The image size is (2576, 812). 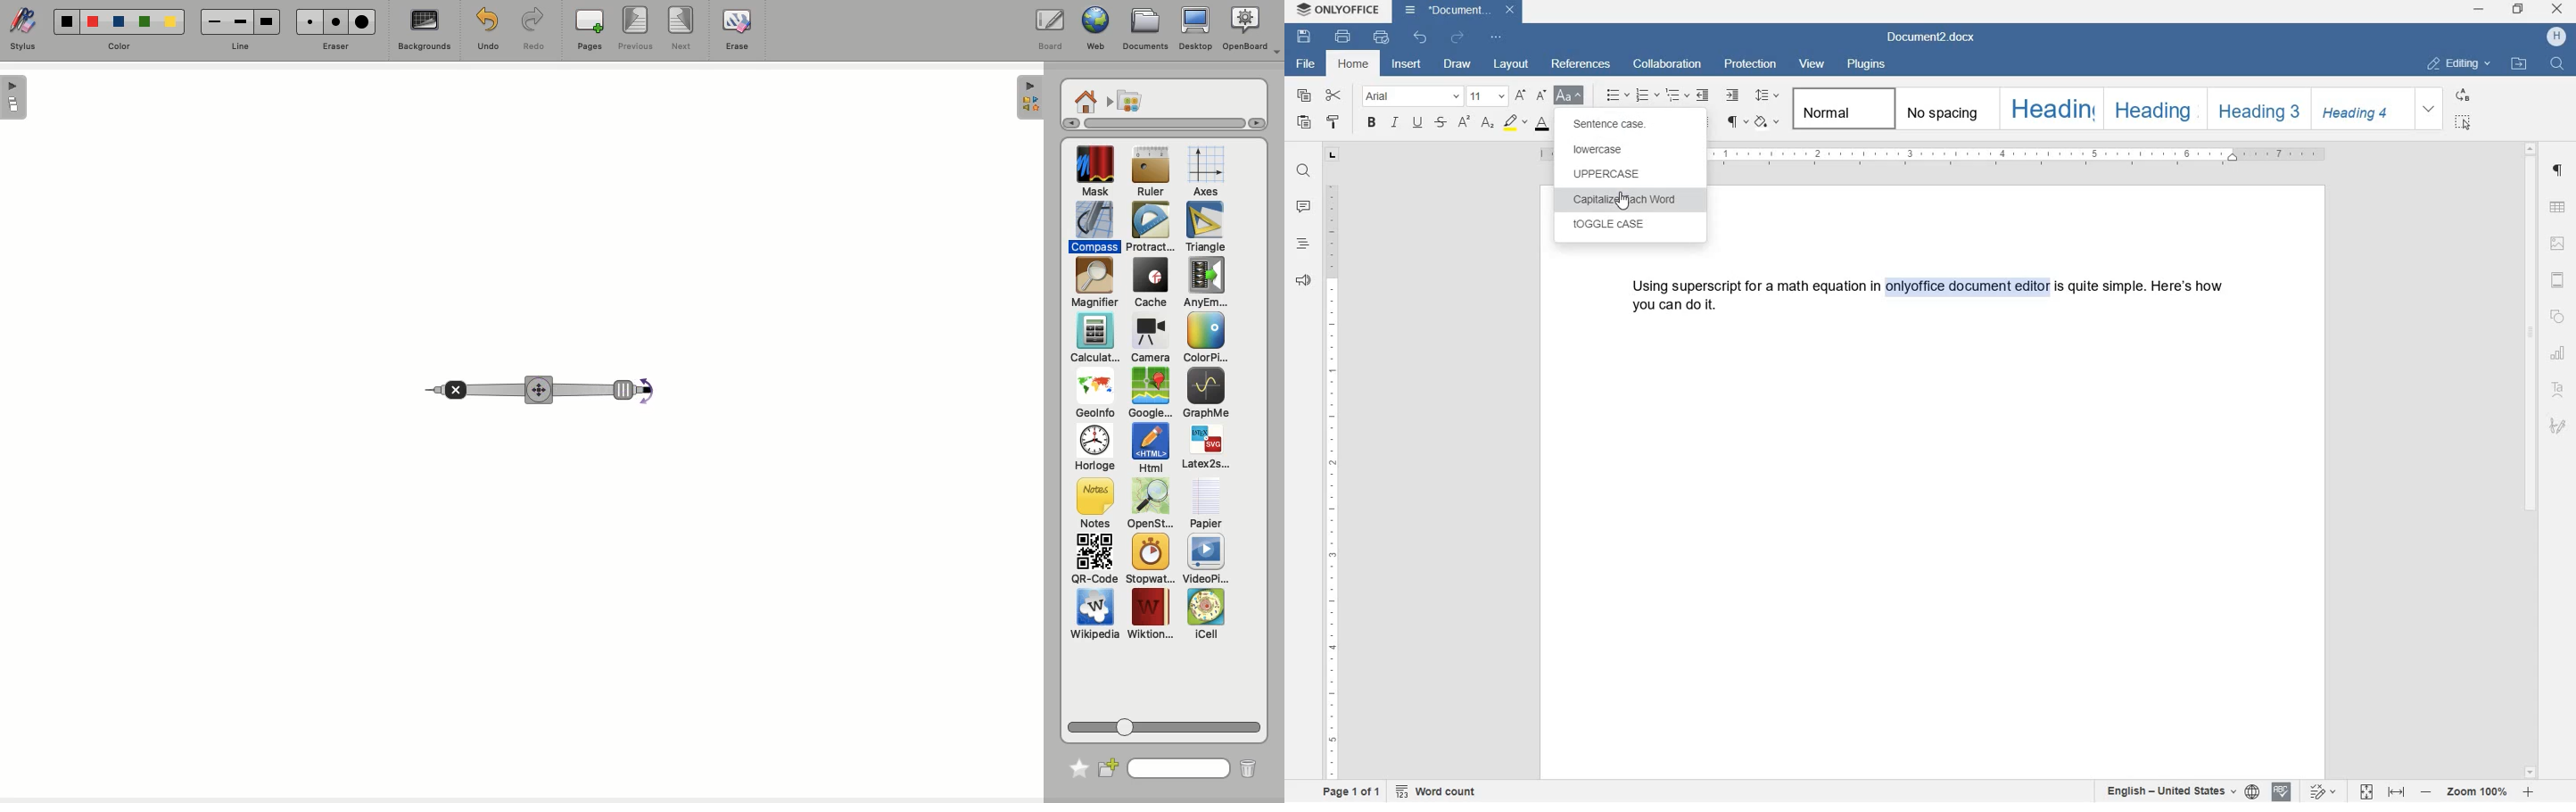 What do you see at coordinates (1704, 96) in the screenshot?
I see `decrease indent` at bounding box center [1704, 96].